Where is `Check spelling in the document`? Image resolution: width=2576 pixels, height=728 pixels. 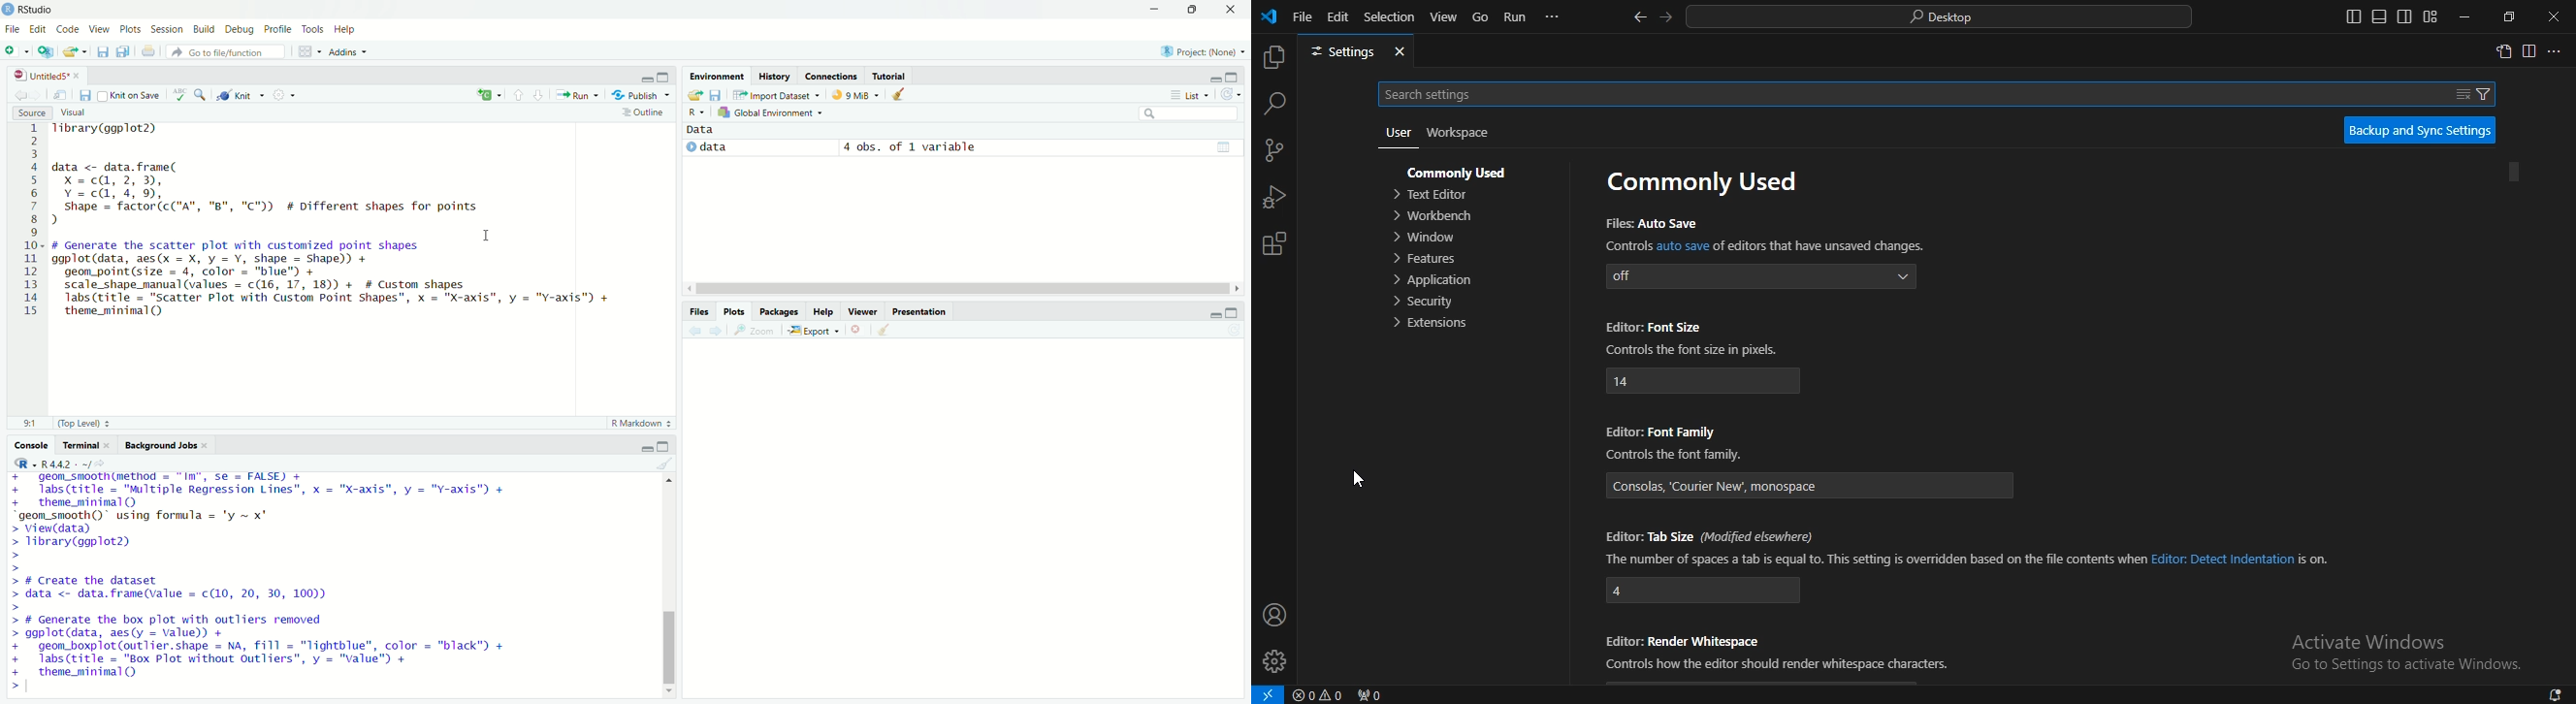
Check spelling in the document is located at coordinates (179, 94).